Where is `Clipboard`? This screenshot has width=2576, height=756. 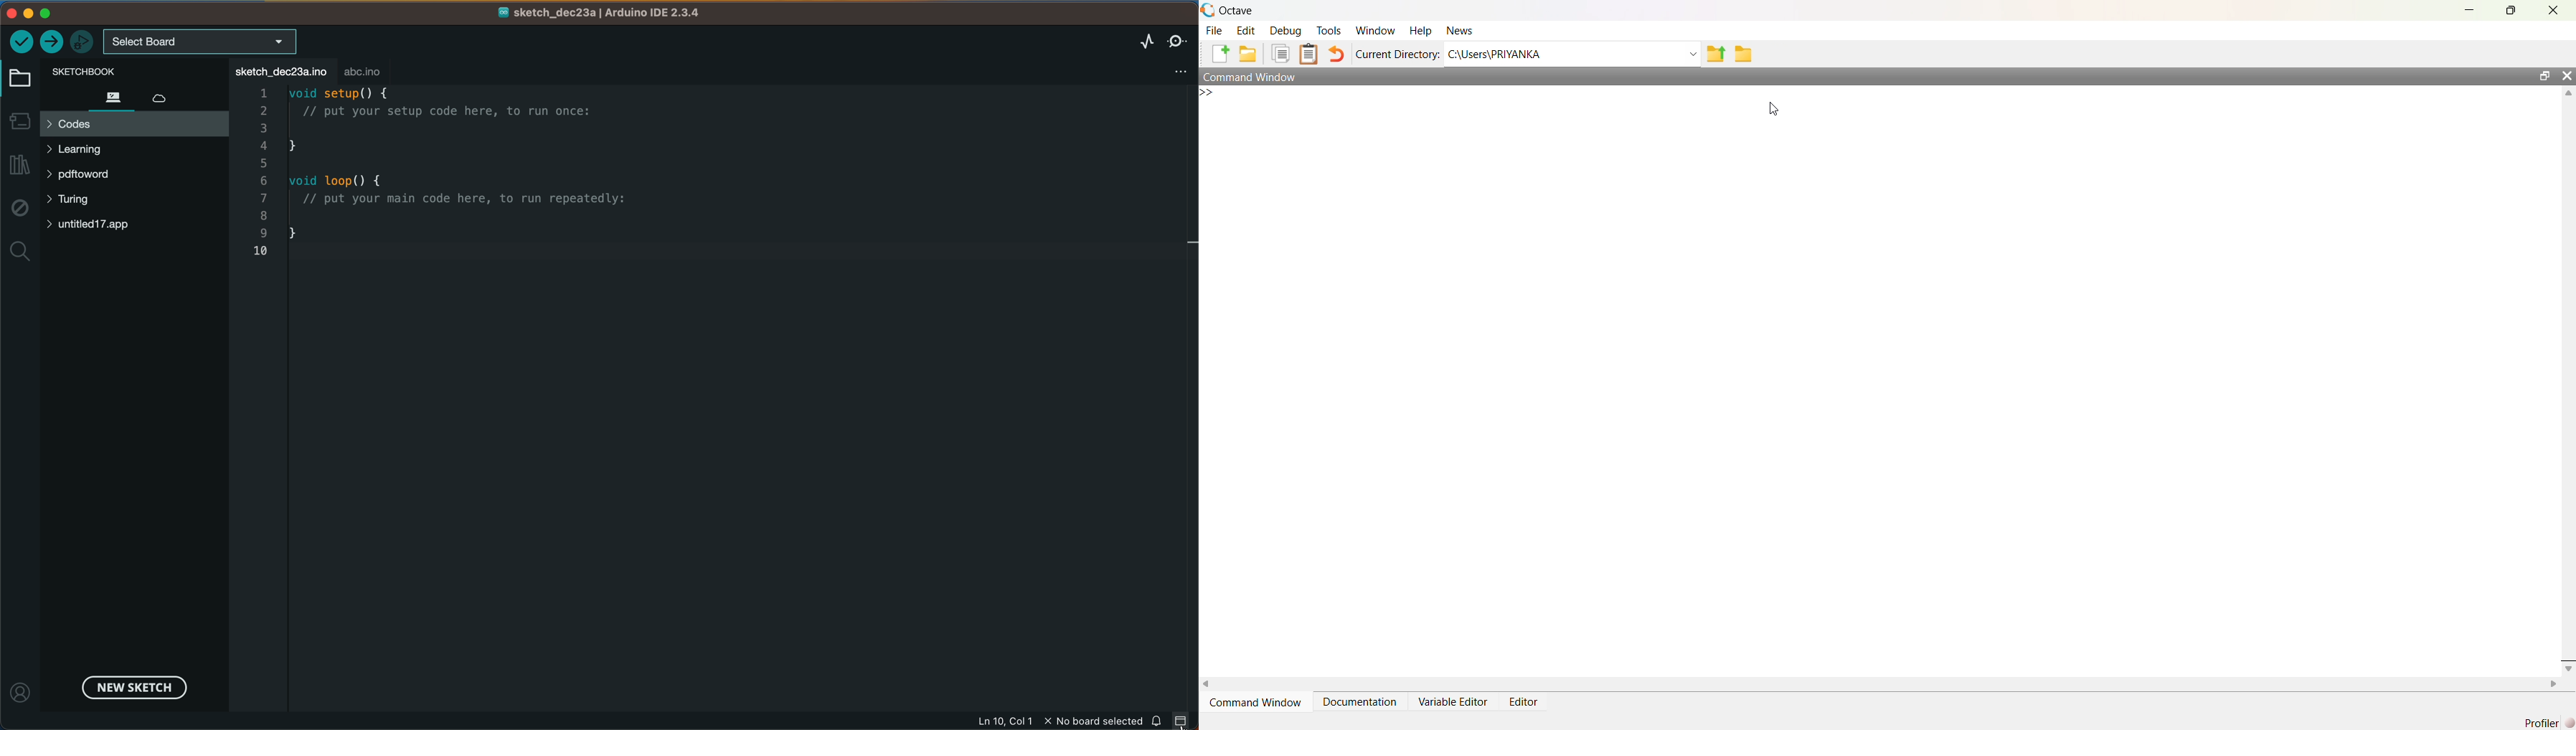
Clipboard is located at coordinates (1309, 54).